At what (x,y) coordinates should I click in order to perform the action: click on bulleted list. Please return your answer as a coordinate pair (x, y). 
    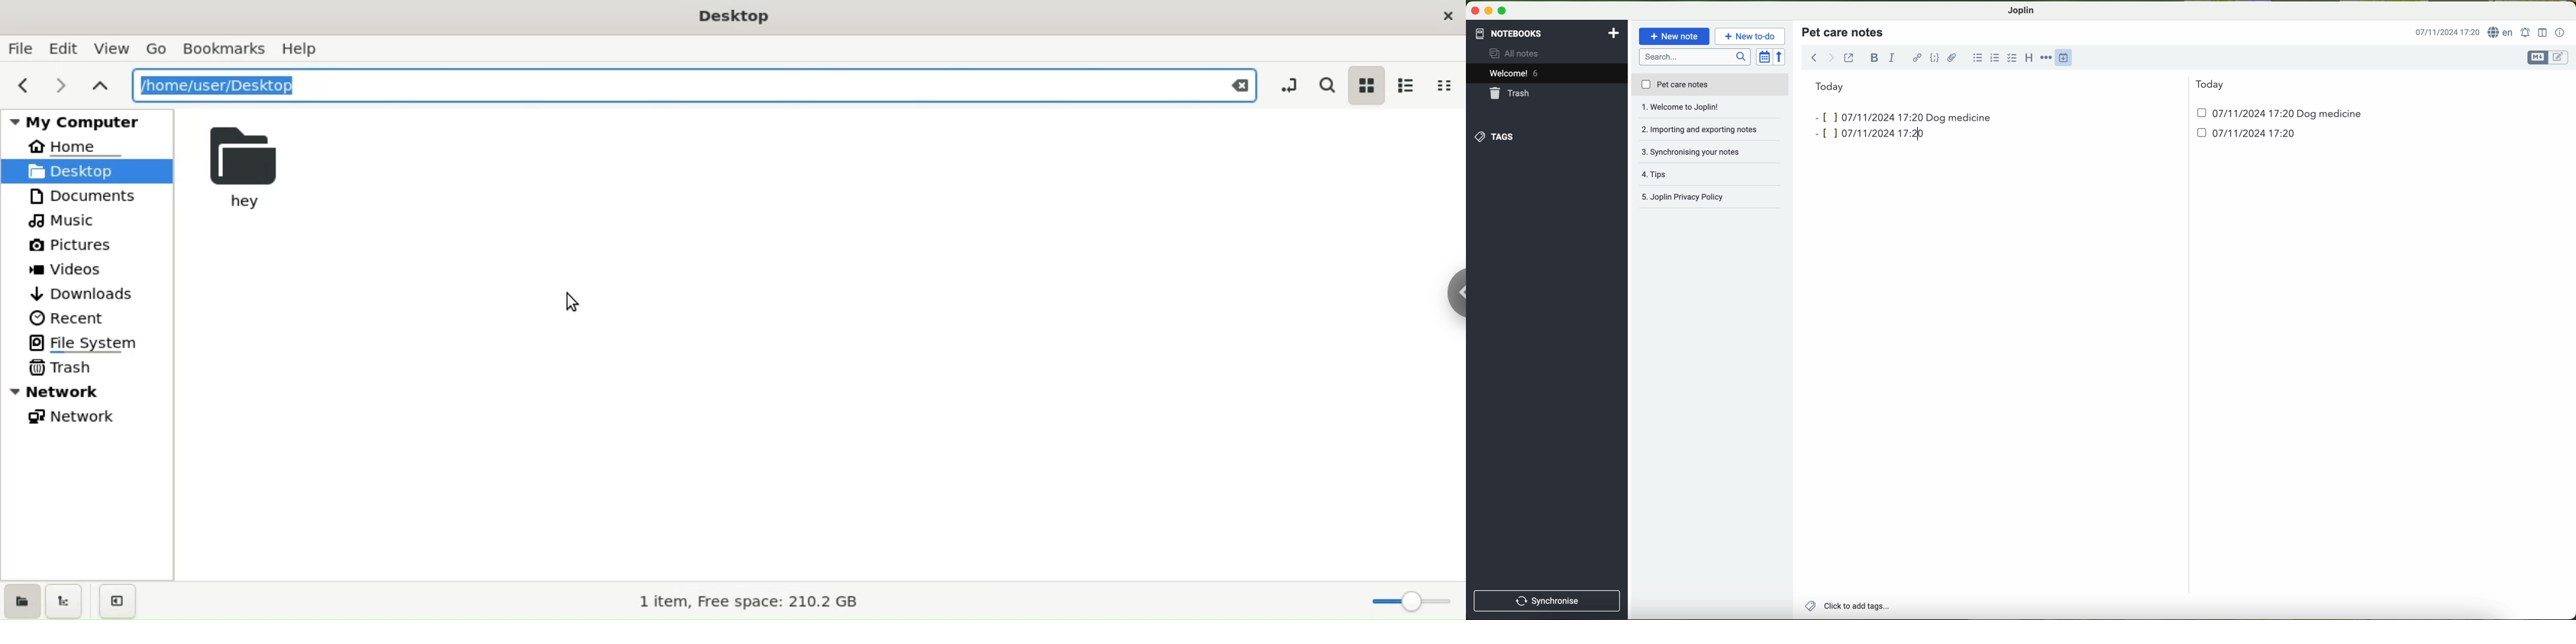
    Looking at the image, I should click on (1976, 58).